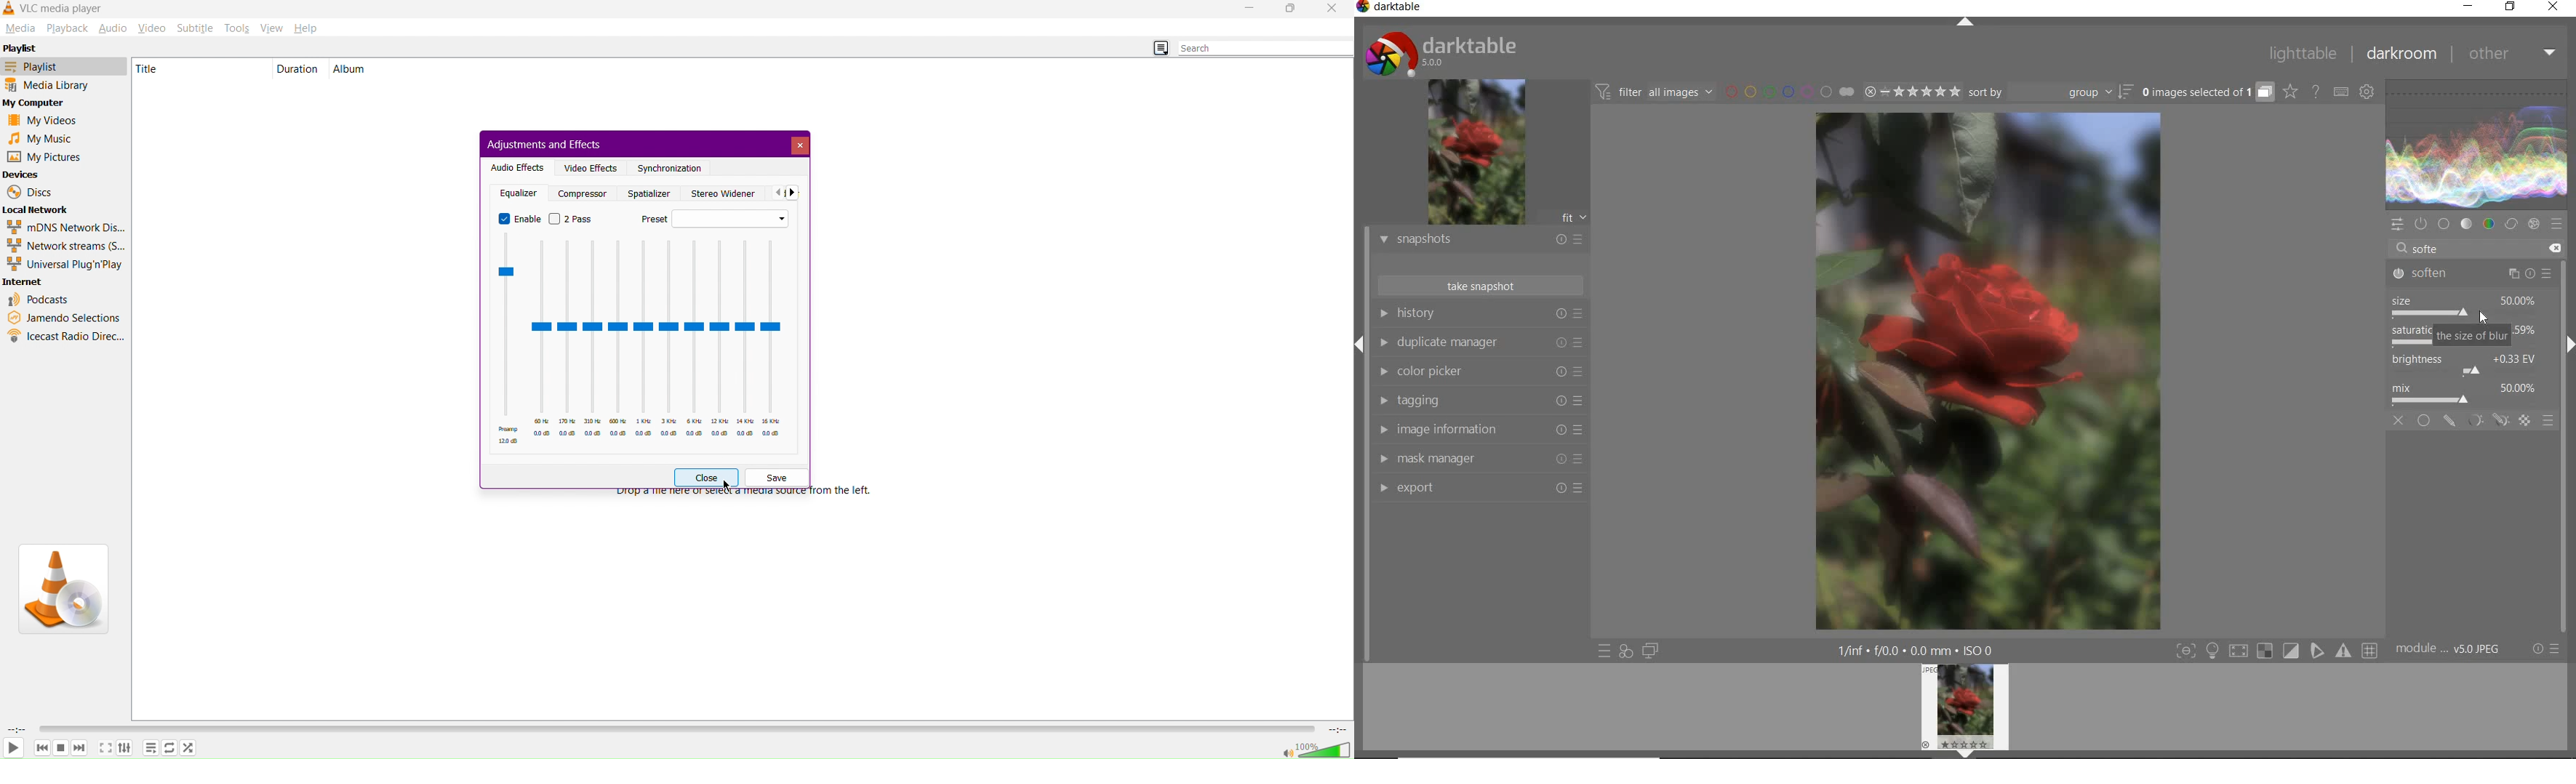  What do you see at coordinates (1480, 286) in the screenshot?
I see `take snapshot` at bounding box center [1480, 286].